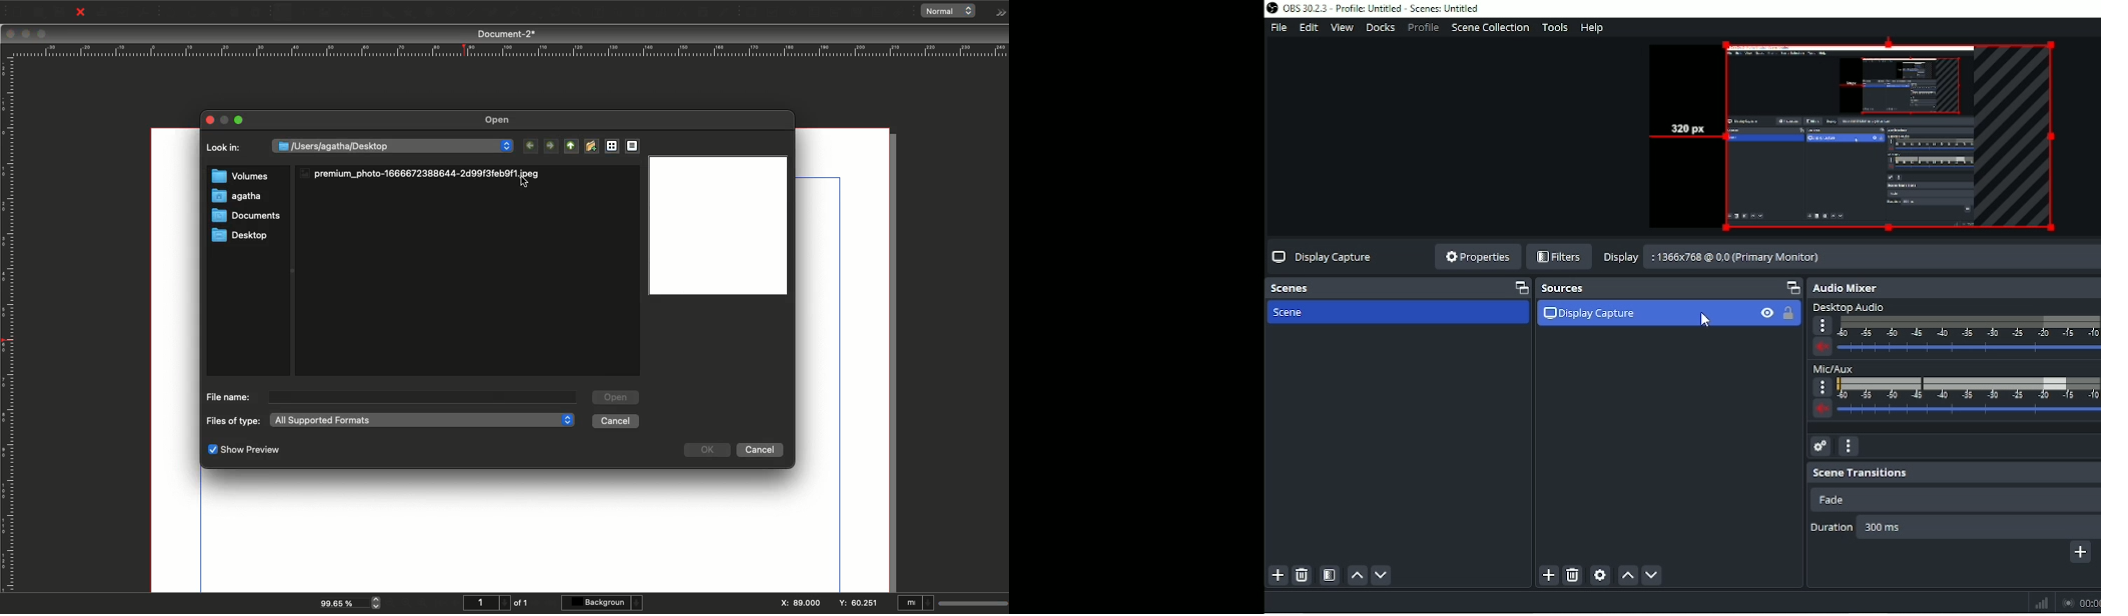  Describe the element at coordinates (1627, 575) in the screenshot. I see `Move source (s) up` at that location.